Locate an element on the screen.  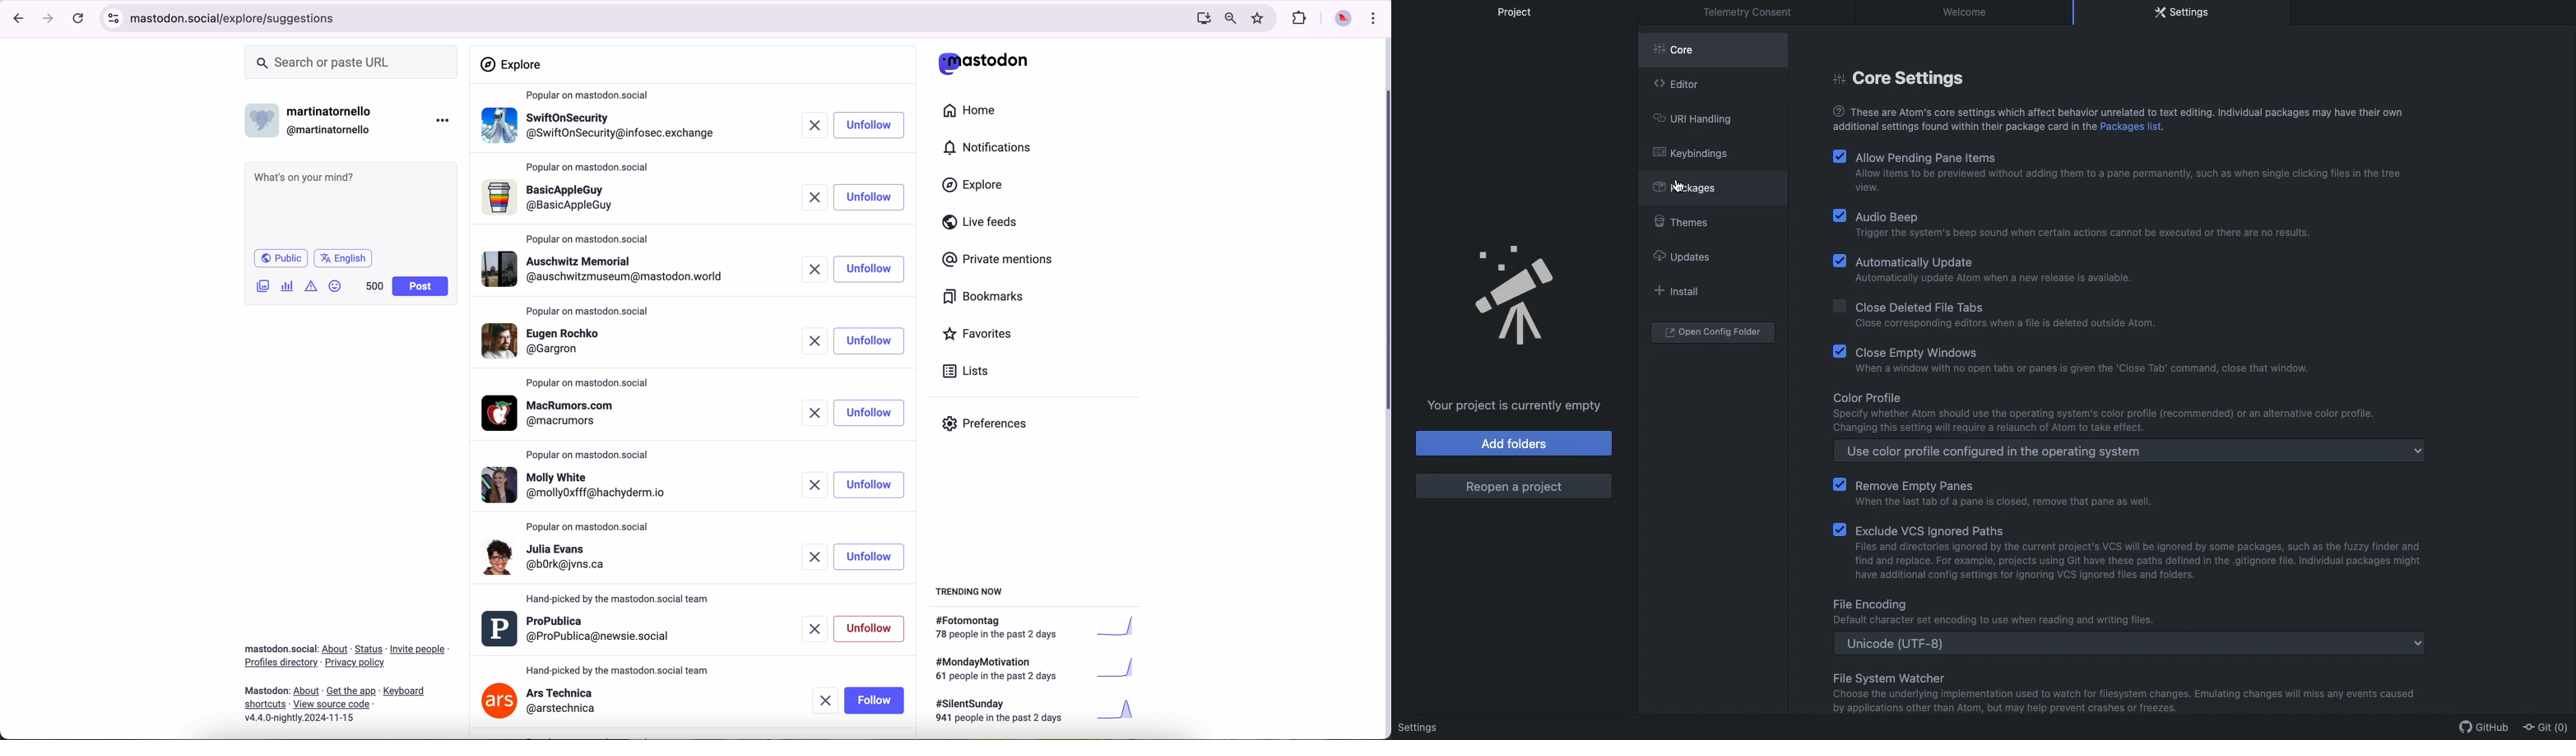
ars technica profile is located at coordinates (540, 702).